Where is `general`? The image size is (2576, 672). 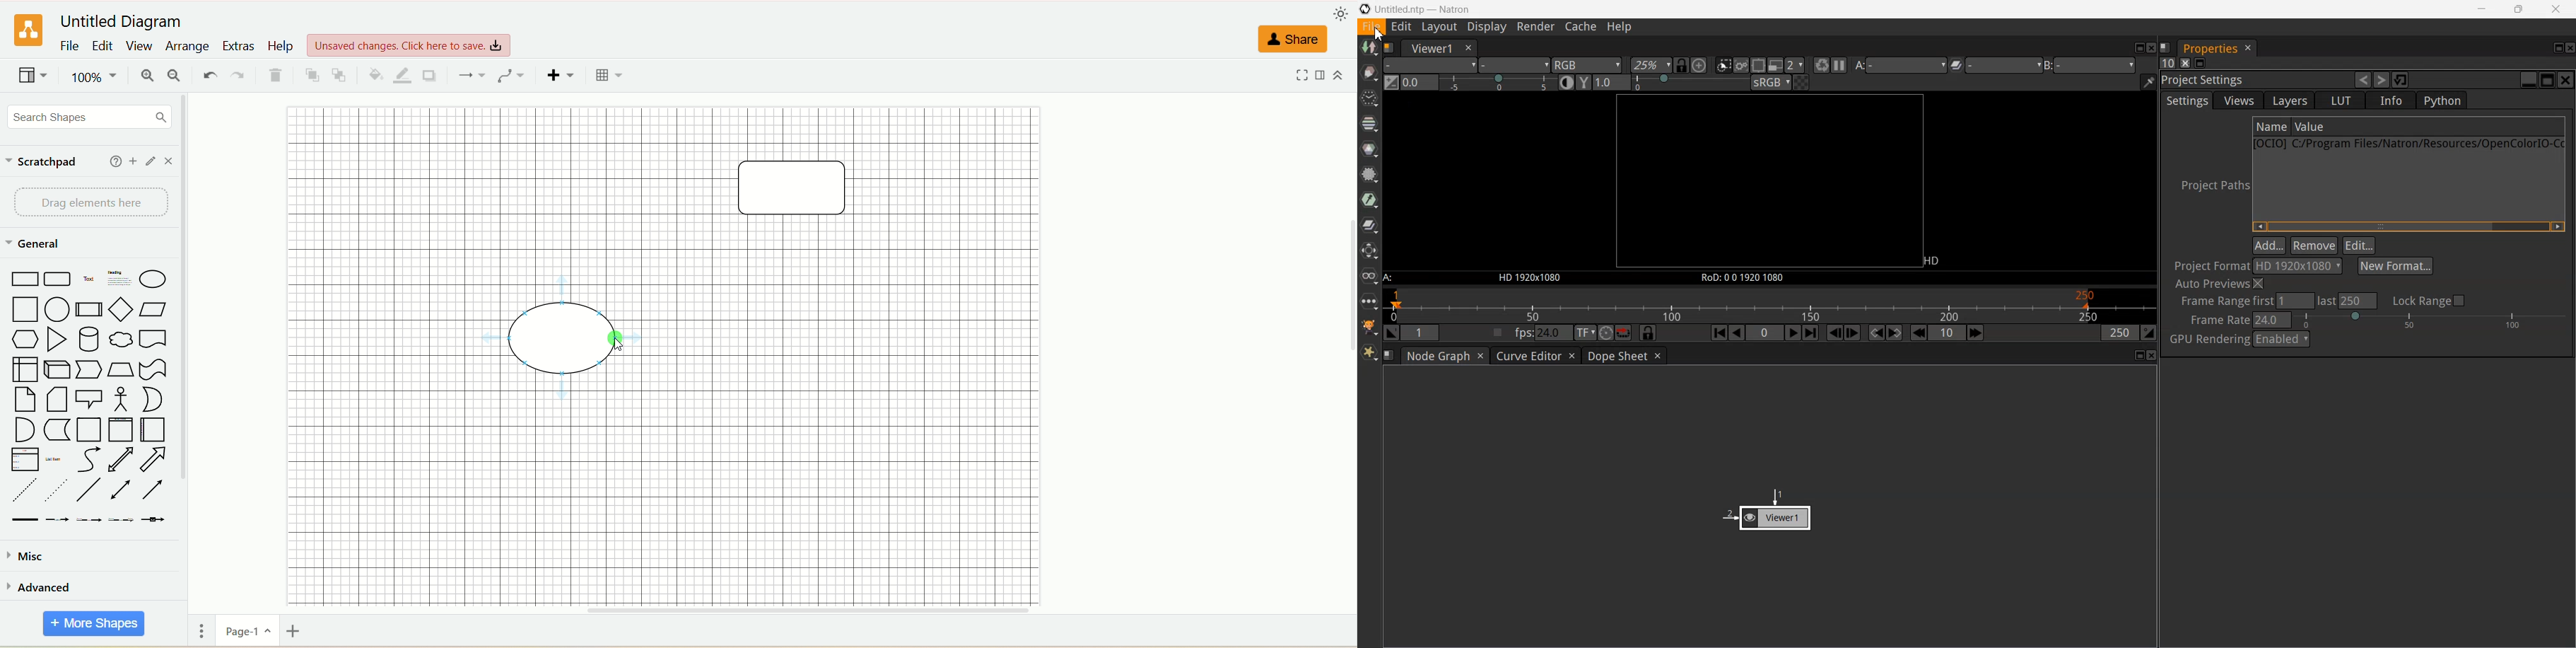
general is located at coordinates (35, 245).